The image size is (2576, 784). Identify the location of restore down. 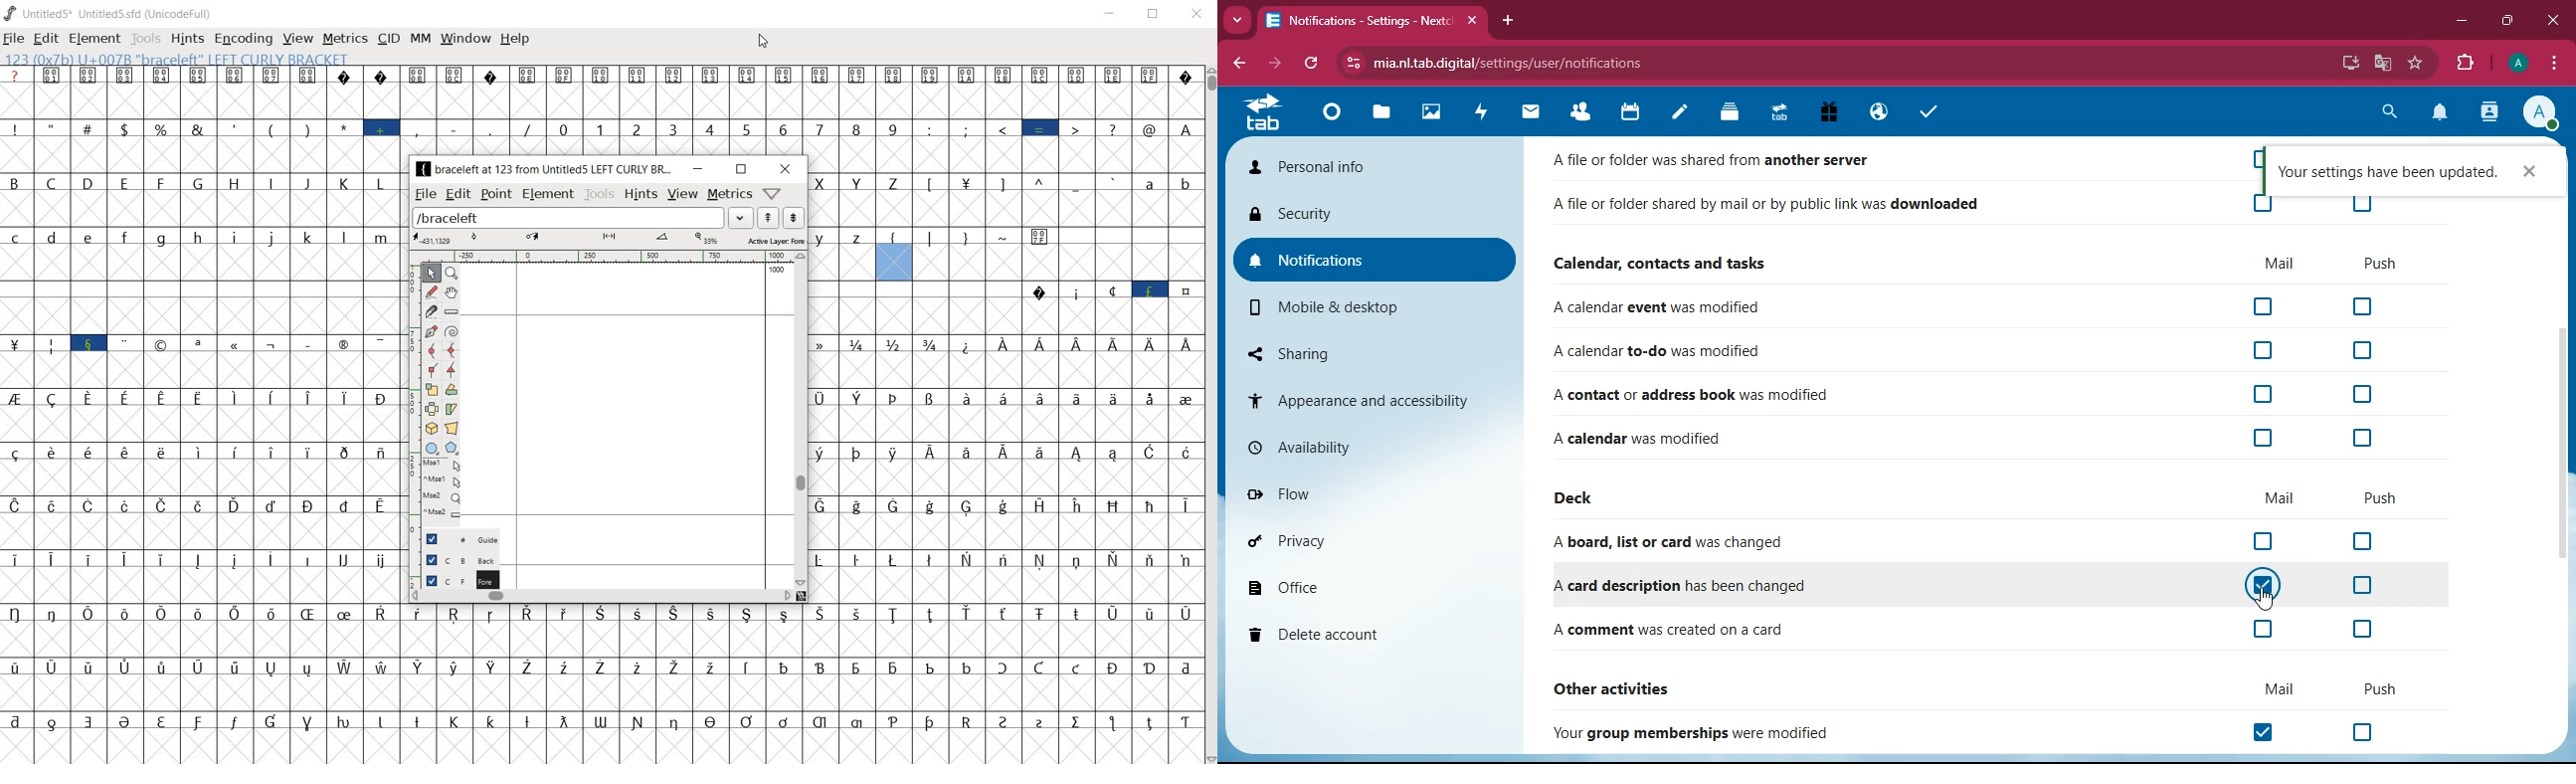
(1155, 15).